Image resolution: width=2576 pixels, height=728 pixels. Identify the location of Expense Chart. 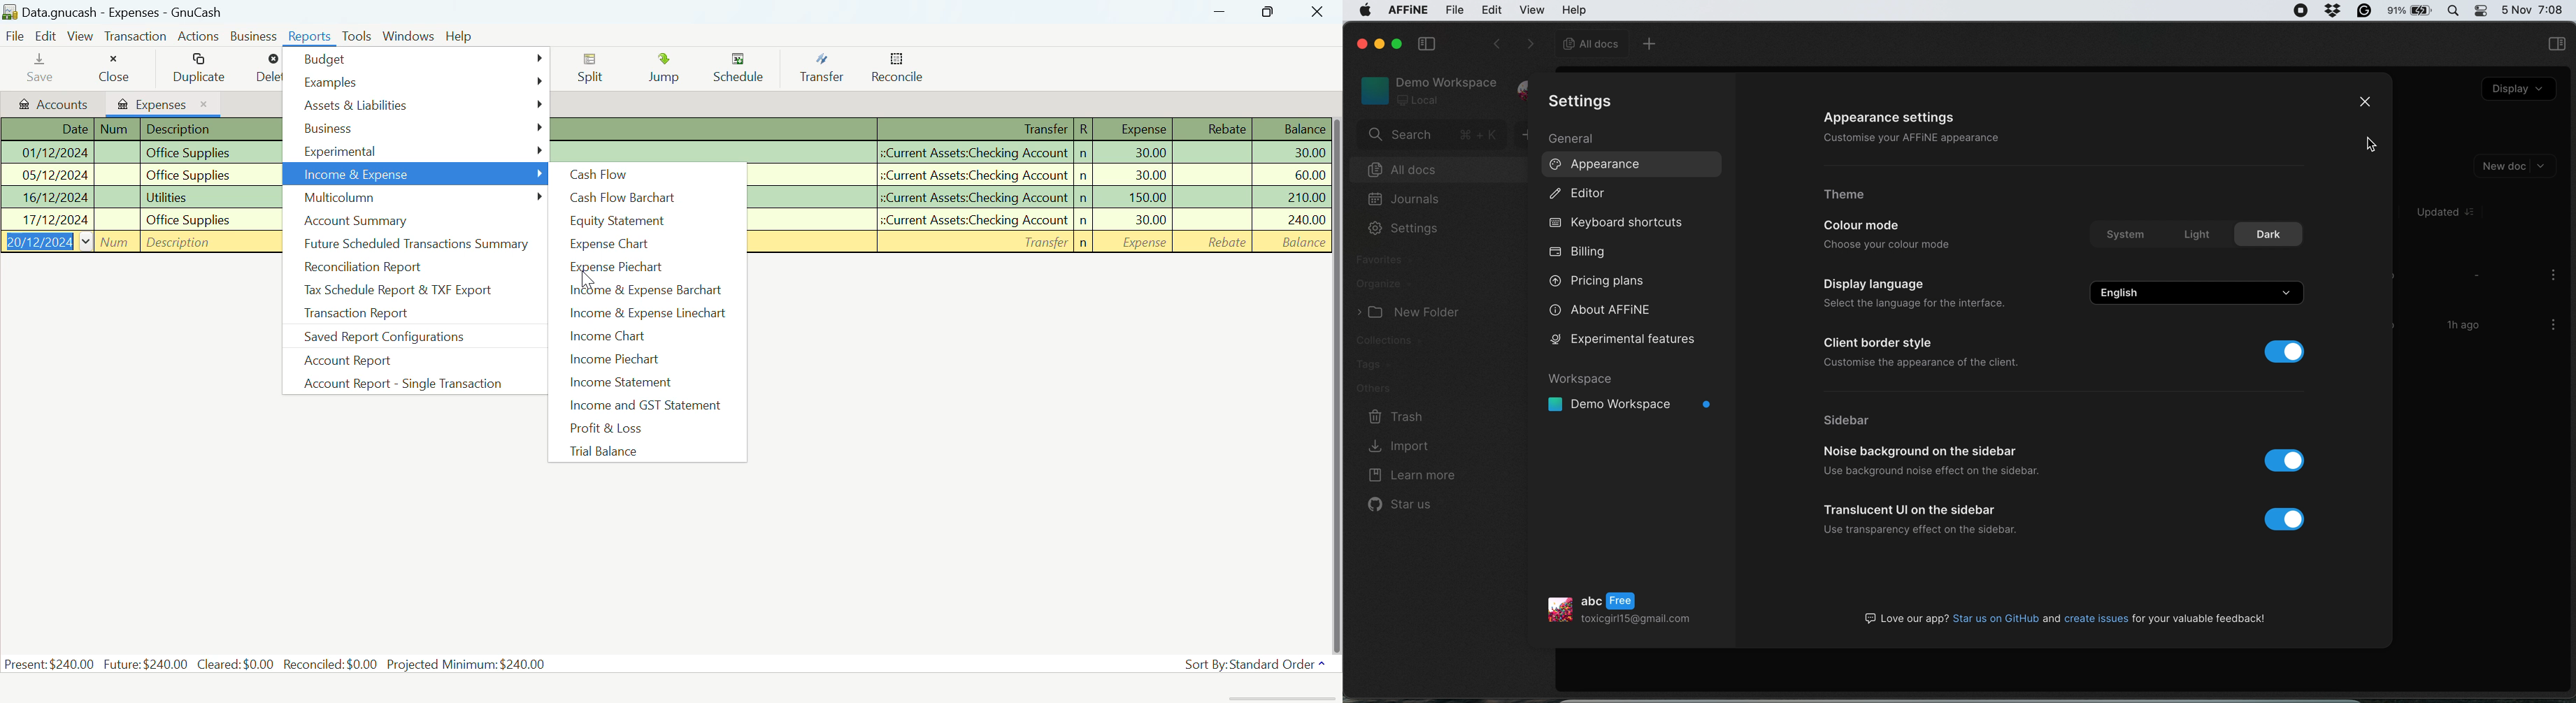
(647, 247).